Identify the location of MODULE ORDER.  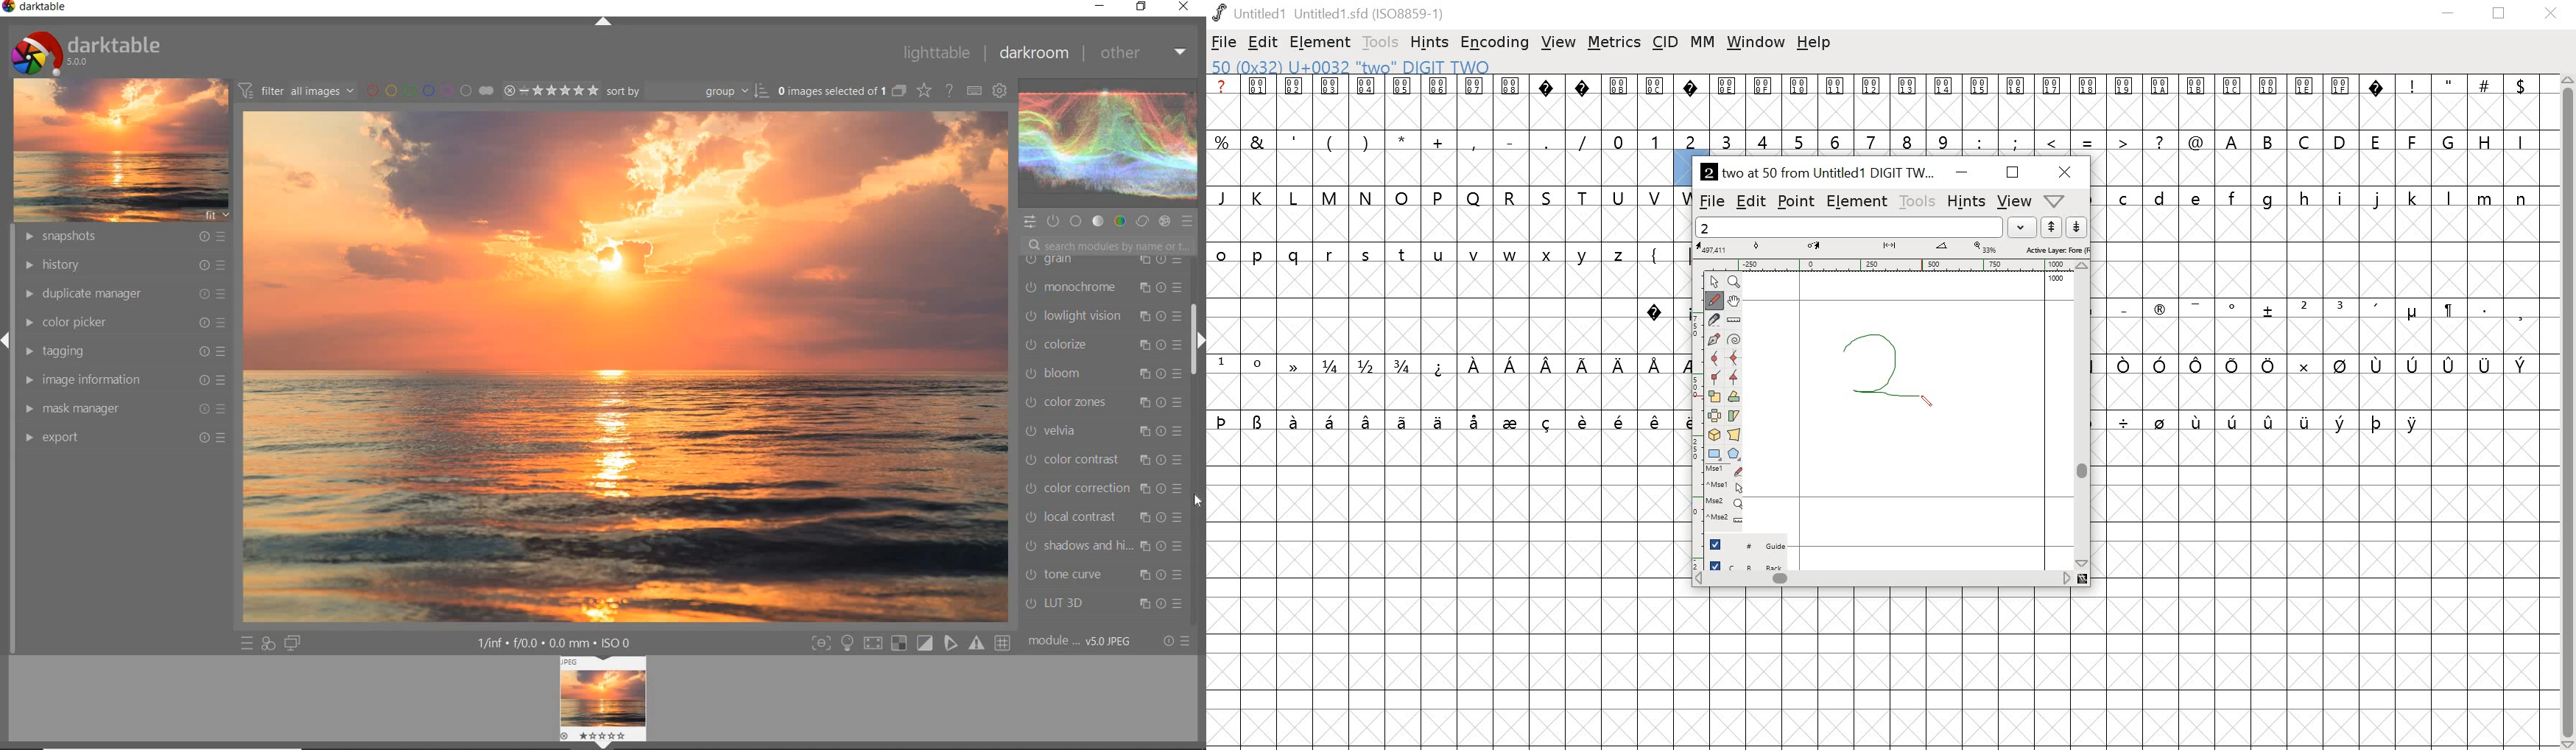
(1081, 642).